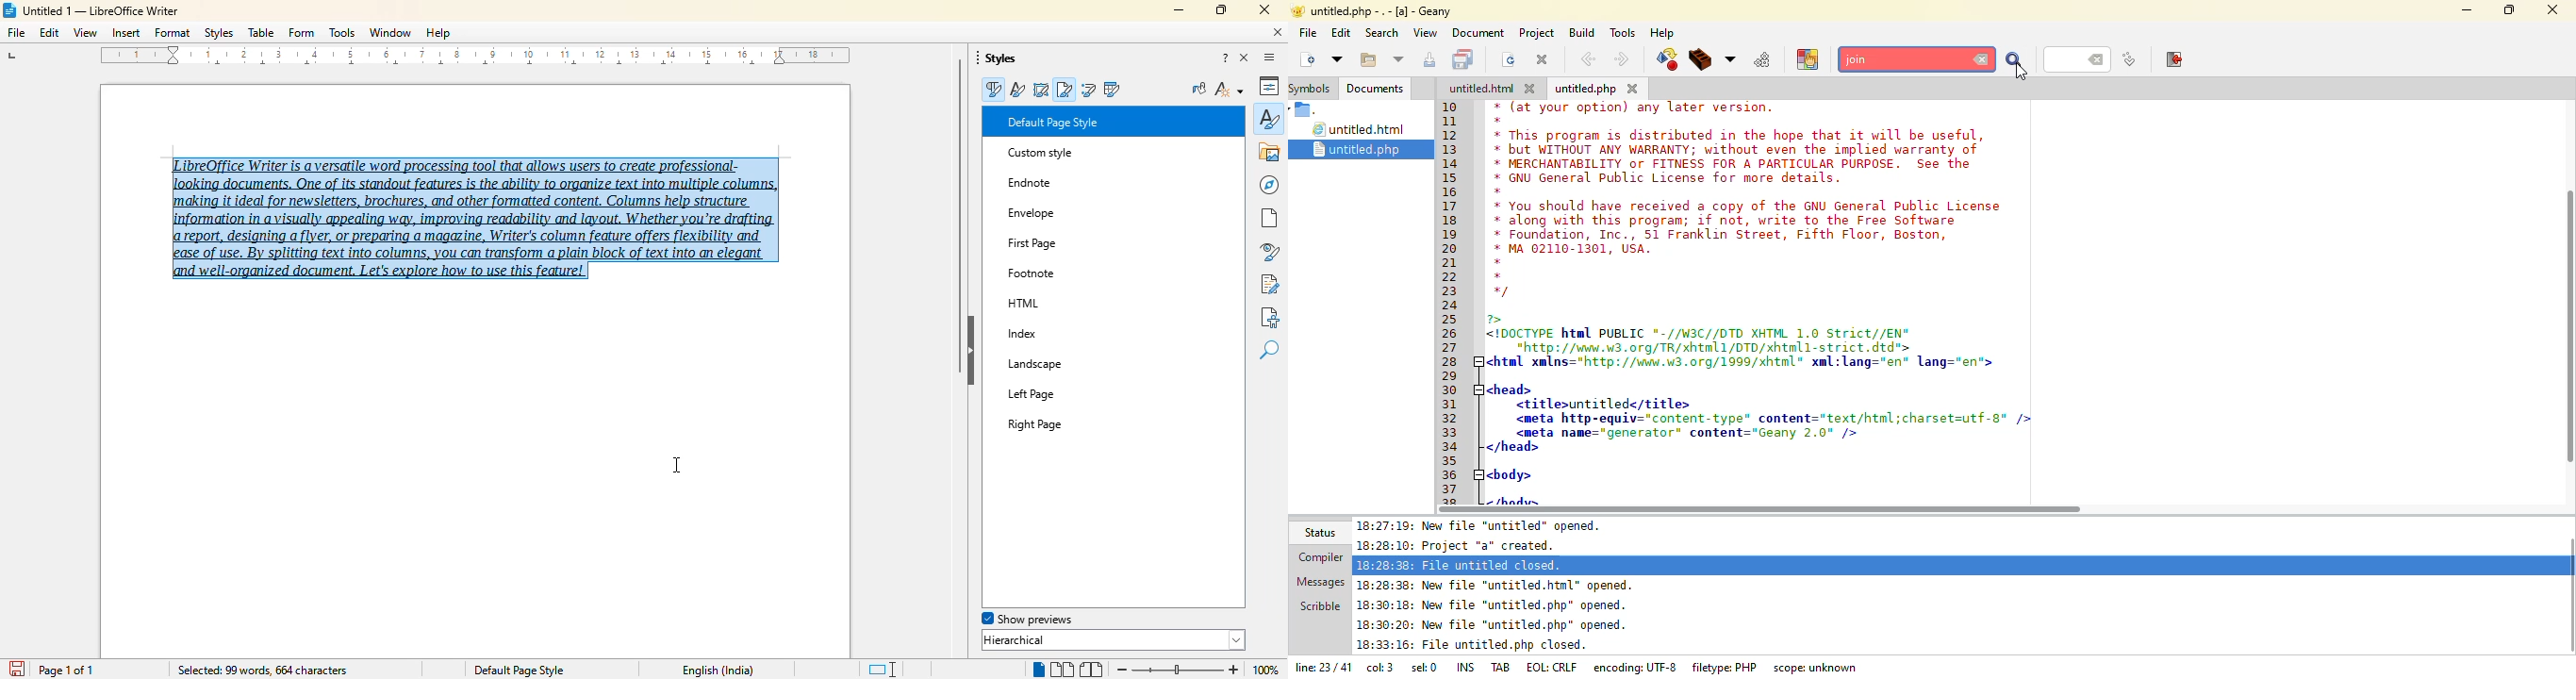 The image size is (2576, 700). Describe the element at coordinates (1316, 558) in the screenshot. I see `compiler` at that location.